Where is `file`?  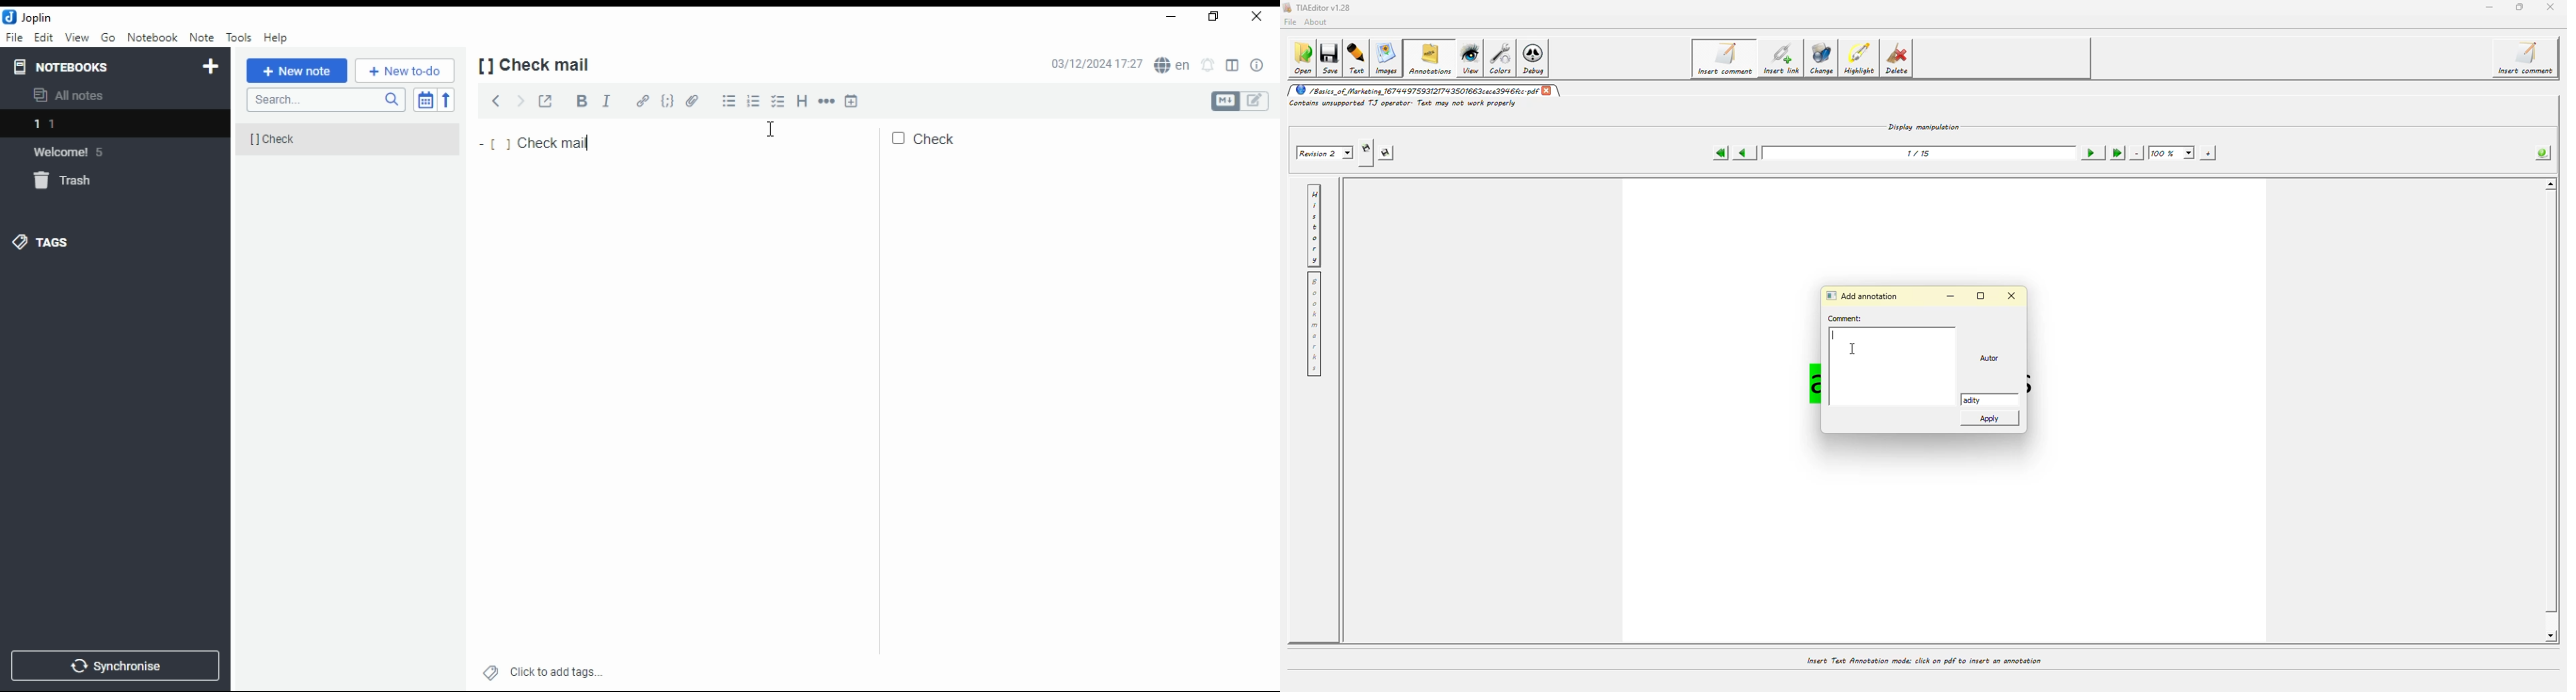 file is located at coordinates (14, 38).